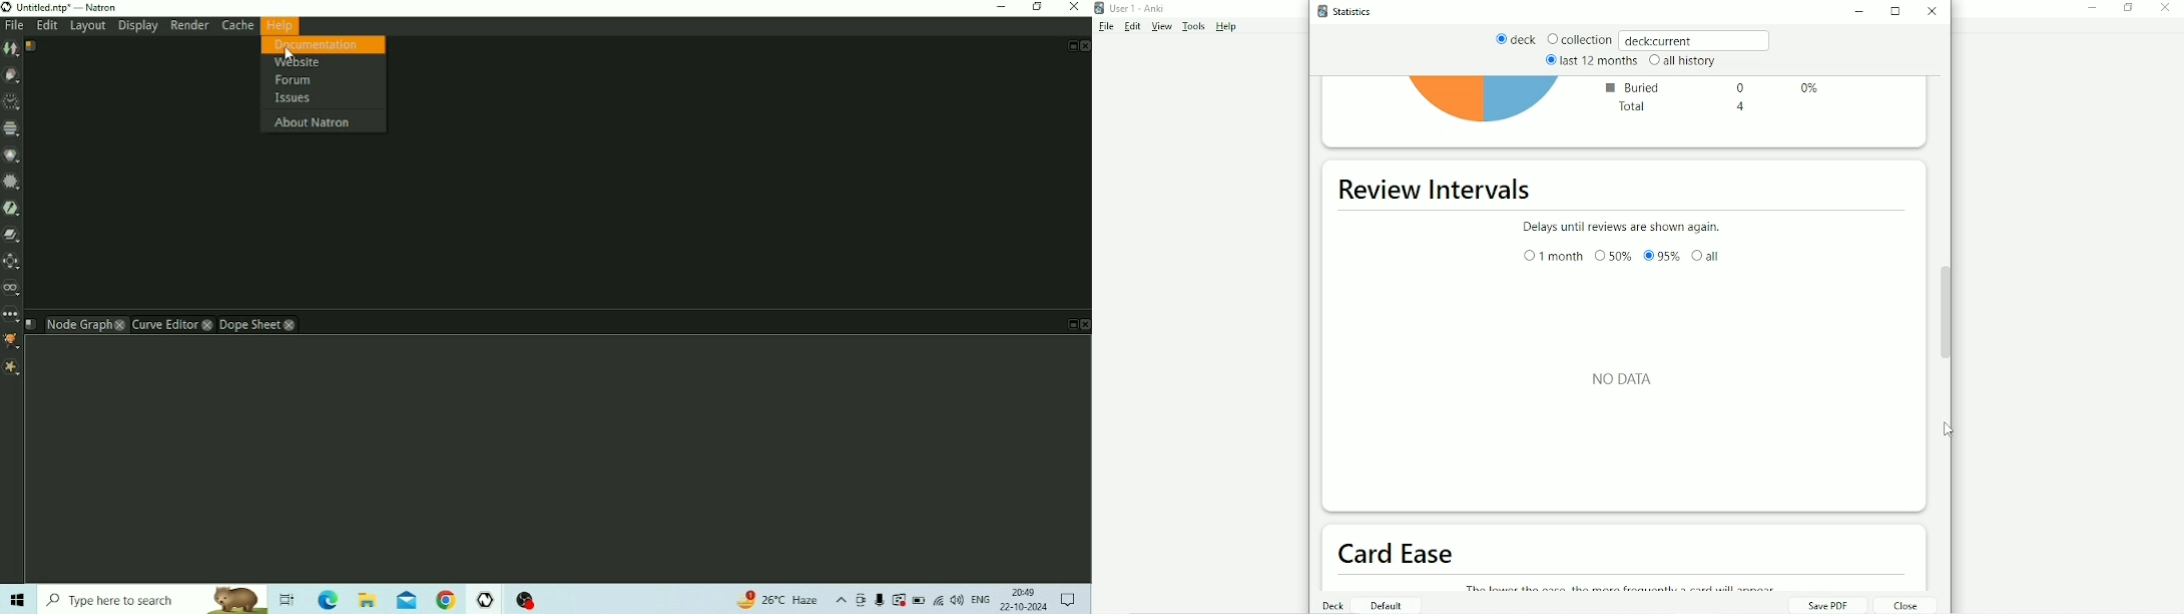 Image resolution: width=2184 pixels, height=616 pixels. I want to click on Tools, so click(1195, 27).